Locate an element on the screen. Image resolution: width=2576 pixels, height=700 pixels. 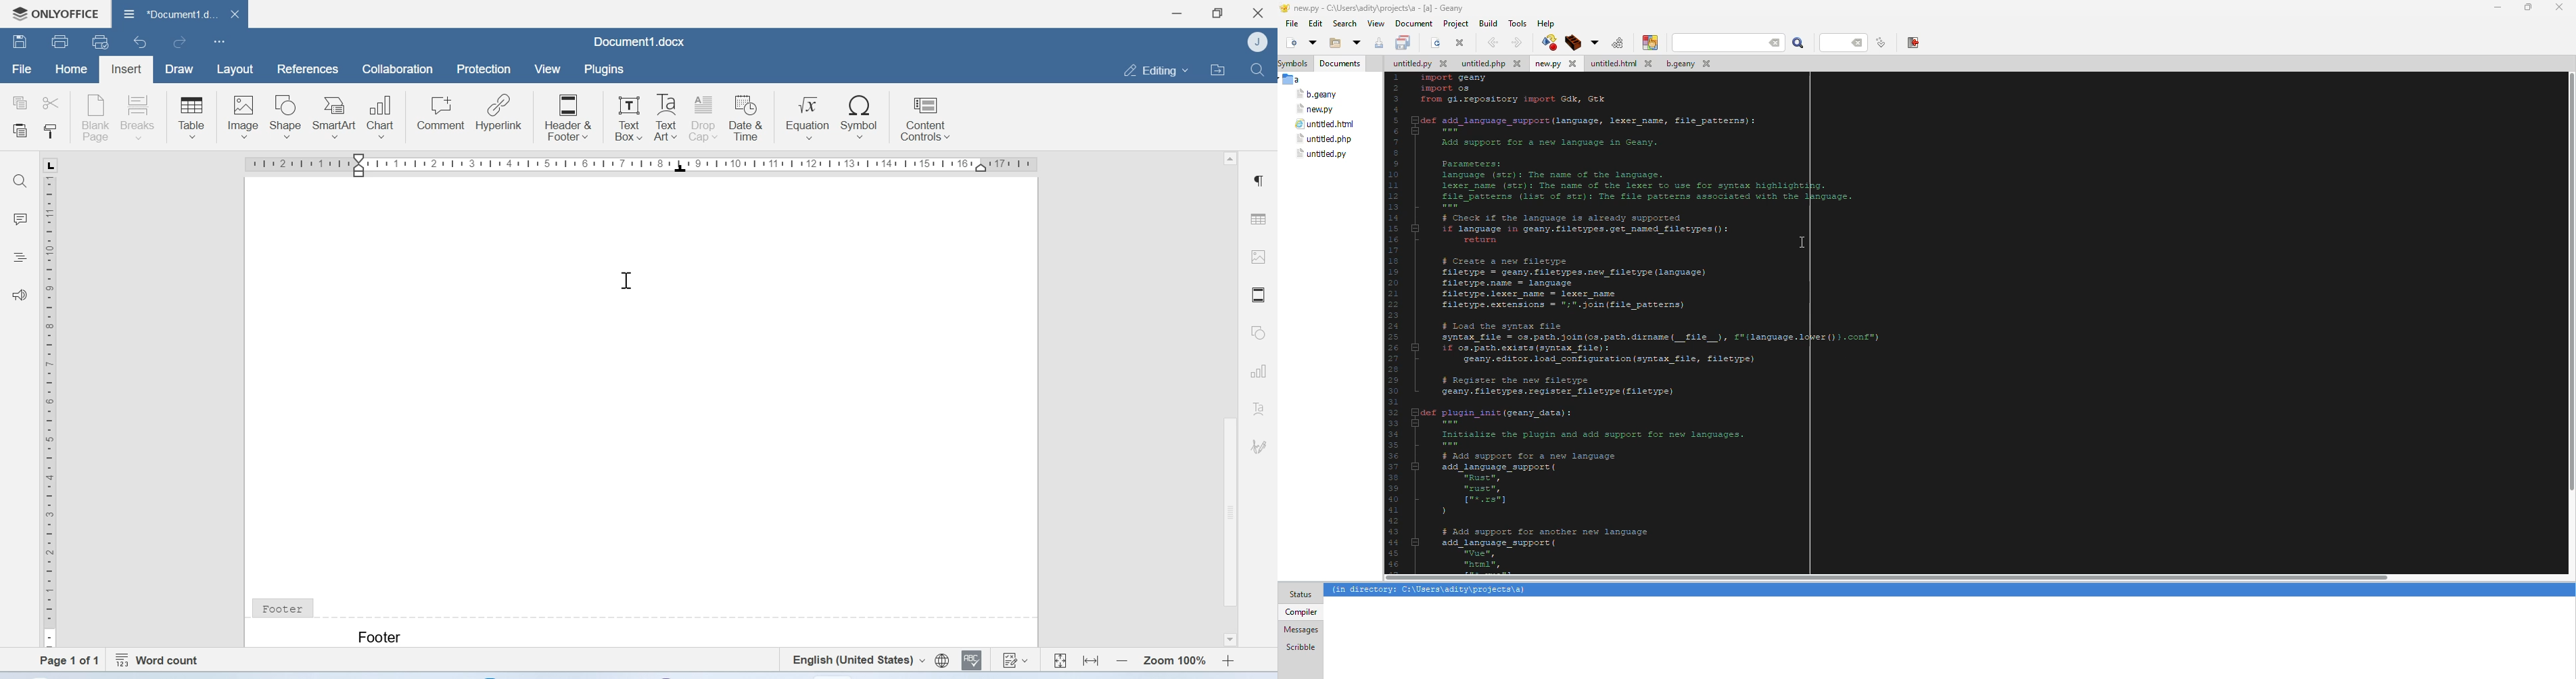
file is located at coordinates (1321, 154).